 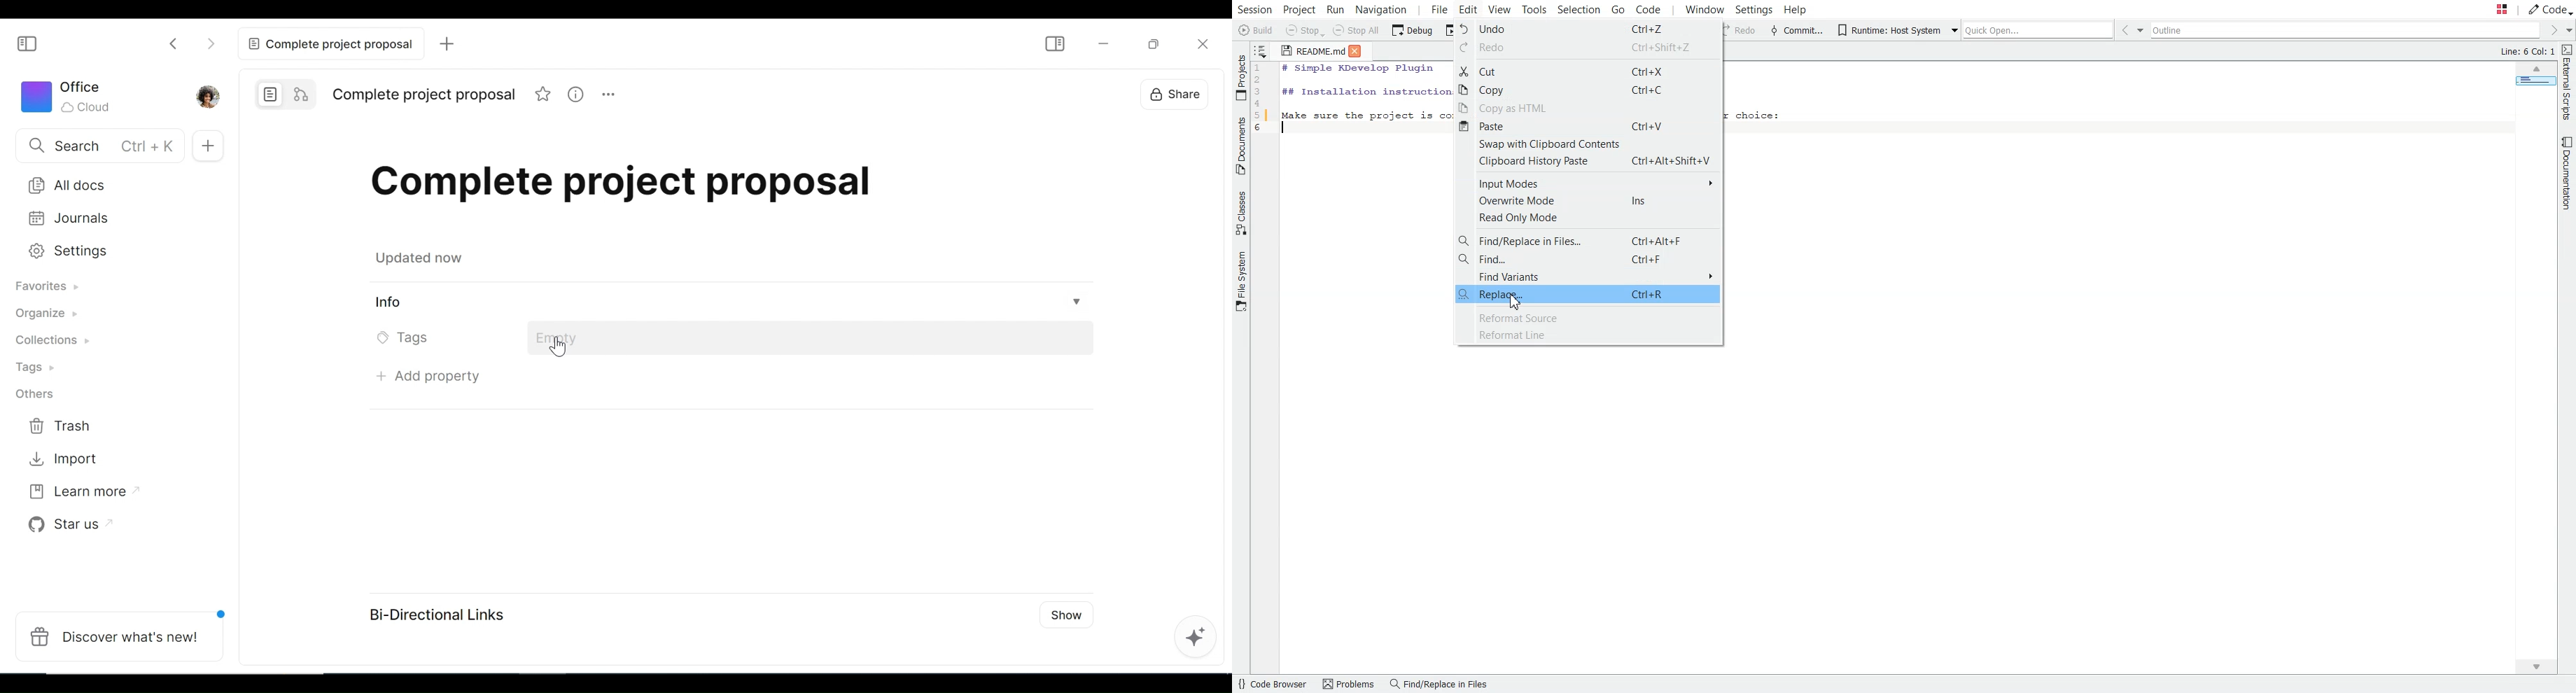 What do you see at coordinates (1358, 31) in the screenshot?
I see `Stop All` at bounding box center [1358, 31].